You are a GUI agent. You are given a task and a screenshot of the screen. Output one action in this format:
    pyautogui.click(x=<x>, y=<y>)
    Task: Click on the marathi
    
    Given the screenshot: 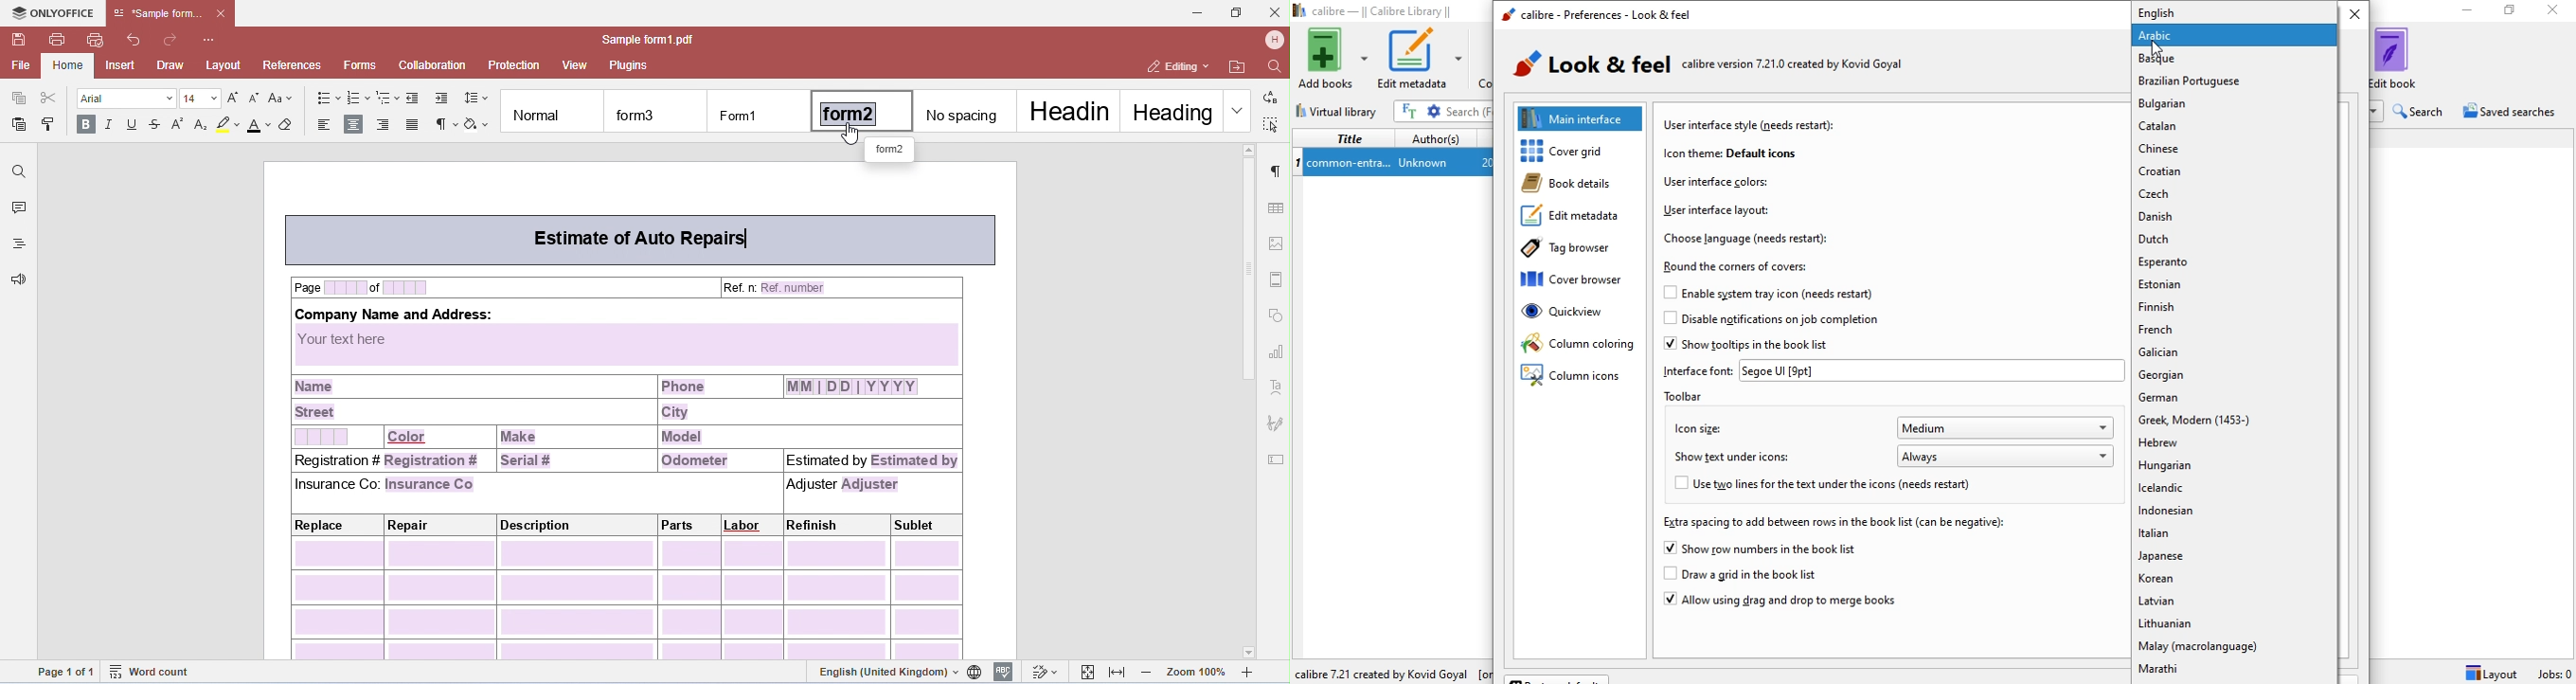 What is the action you would take?
    pyautogui.click(x=2233, y=673)
    